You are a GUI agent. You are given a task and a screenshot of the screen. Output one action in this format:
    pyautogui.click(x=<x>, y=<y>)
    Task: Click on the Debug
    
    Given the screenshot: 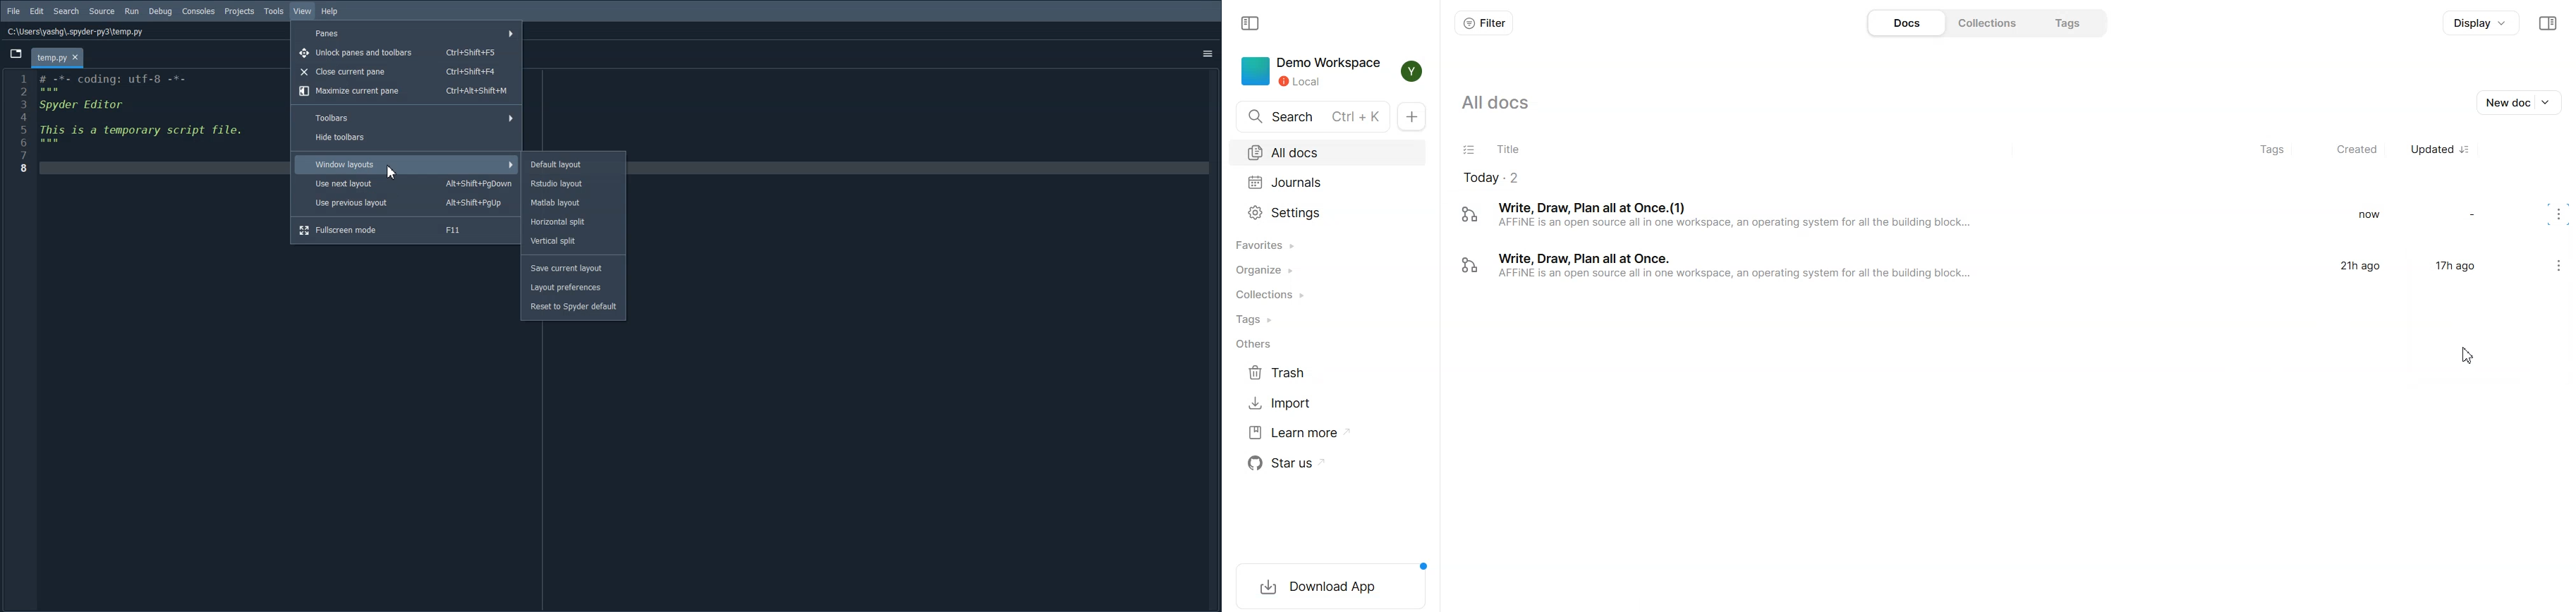 What is the action you would take?
    pyautogui.click(x=160, y=11)
    